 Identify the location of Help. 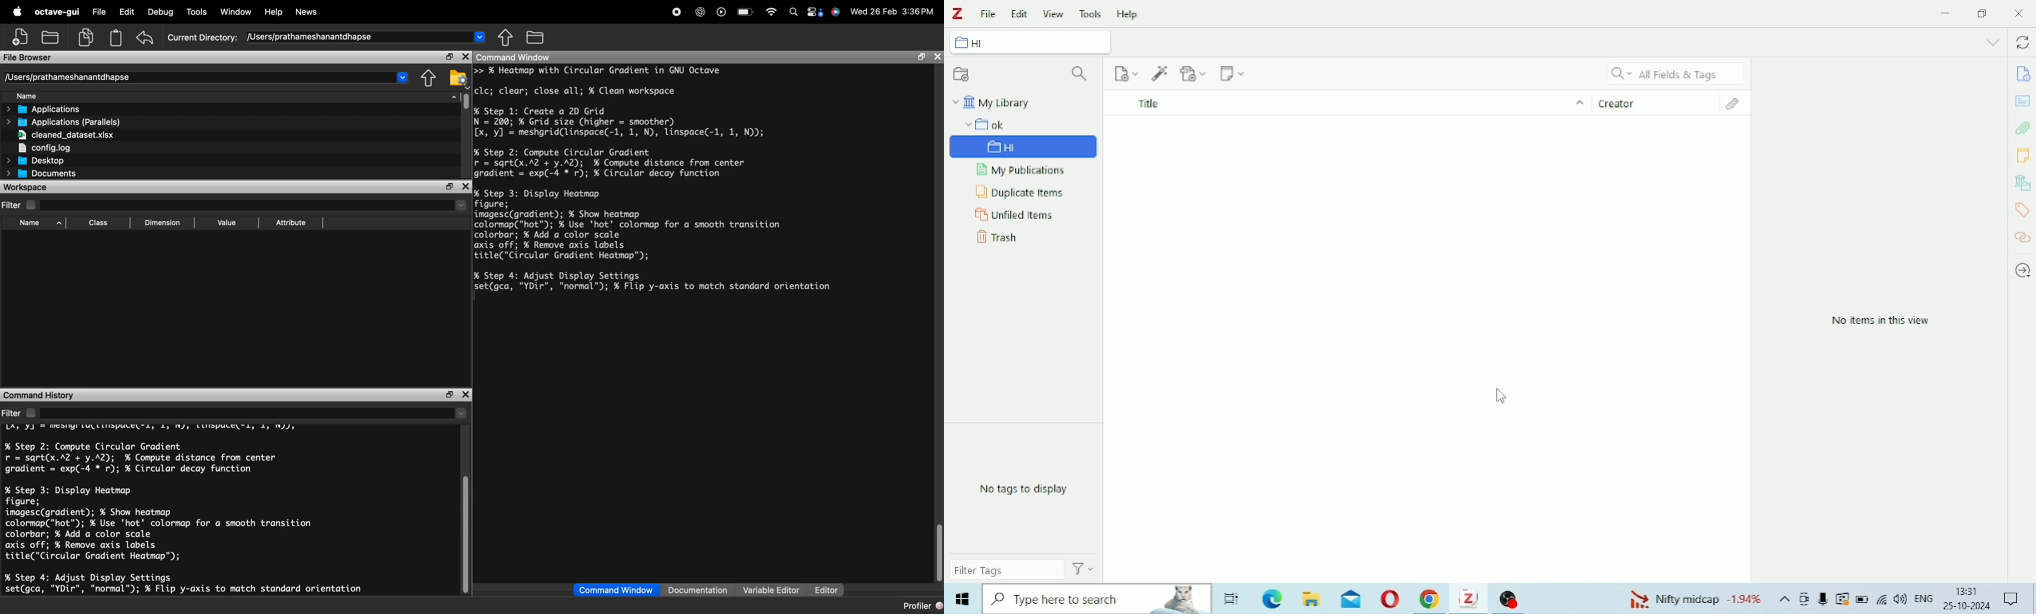
(1128, 13).